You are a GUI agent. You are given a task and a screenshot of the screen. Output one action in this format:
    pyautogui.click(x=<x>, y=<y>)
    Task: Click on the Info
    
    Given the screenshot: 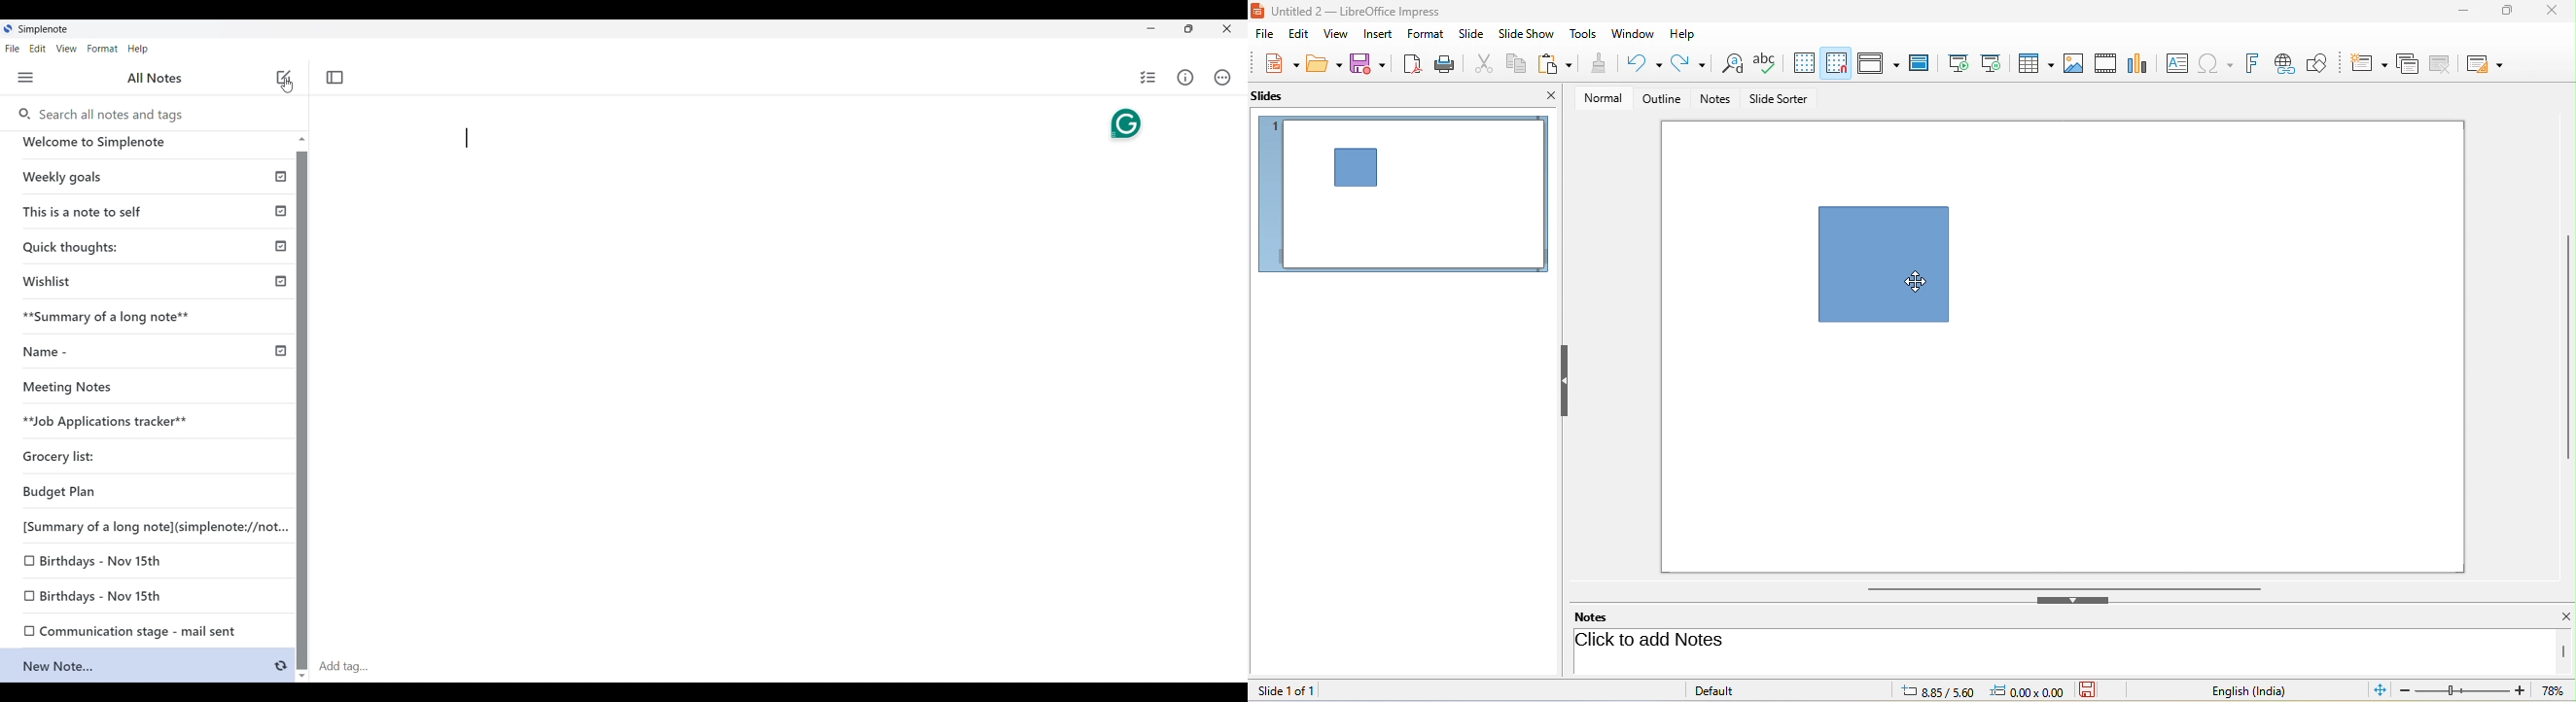 What is the action you would take?
    pyautogui.click(x=1186, y=77)
    